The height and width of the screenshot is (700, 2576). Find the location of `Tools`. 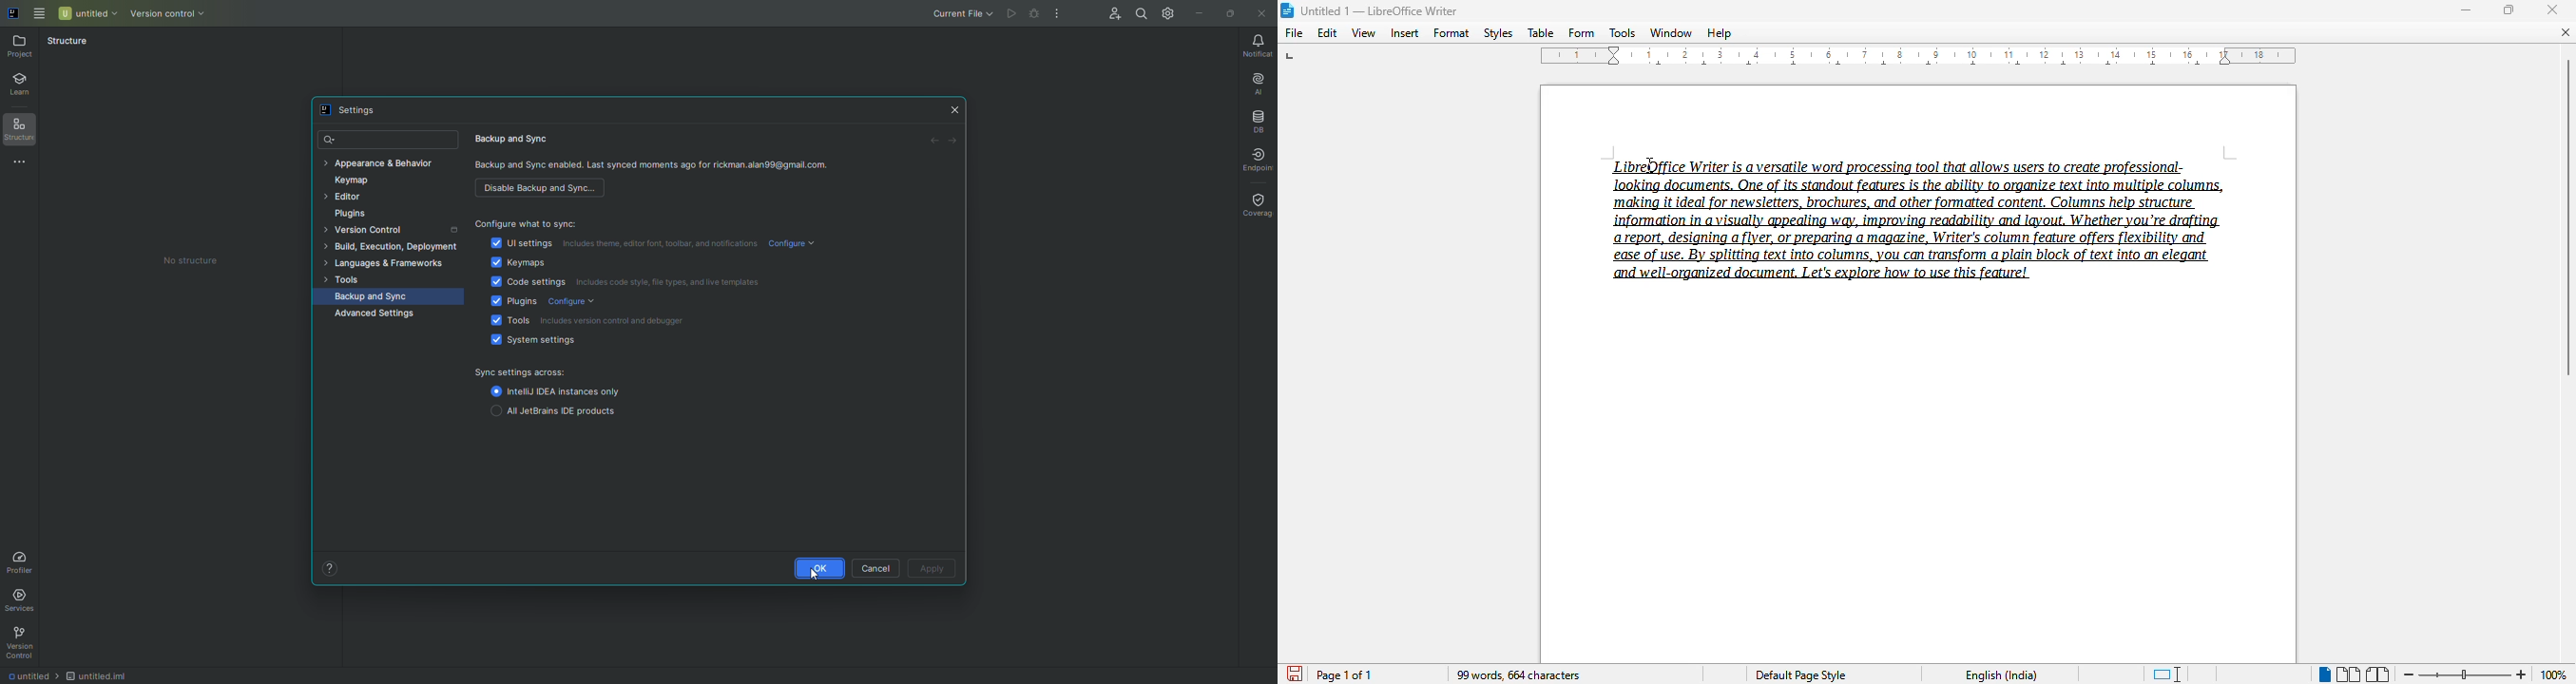

Tools is located at coordinates (348, 279).